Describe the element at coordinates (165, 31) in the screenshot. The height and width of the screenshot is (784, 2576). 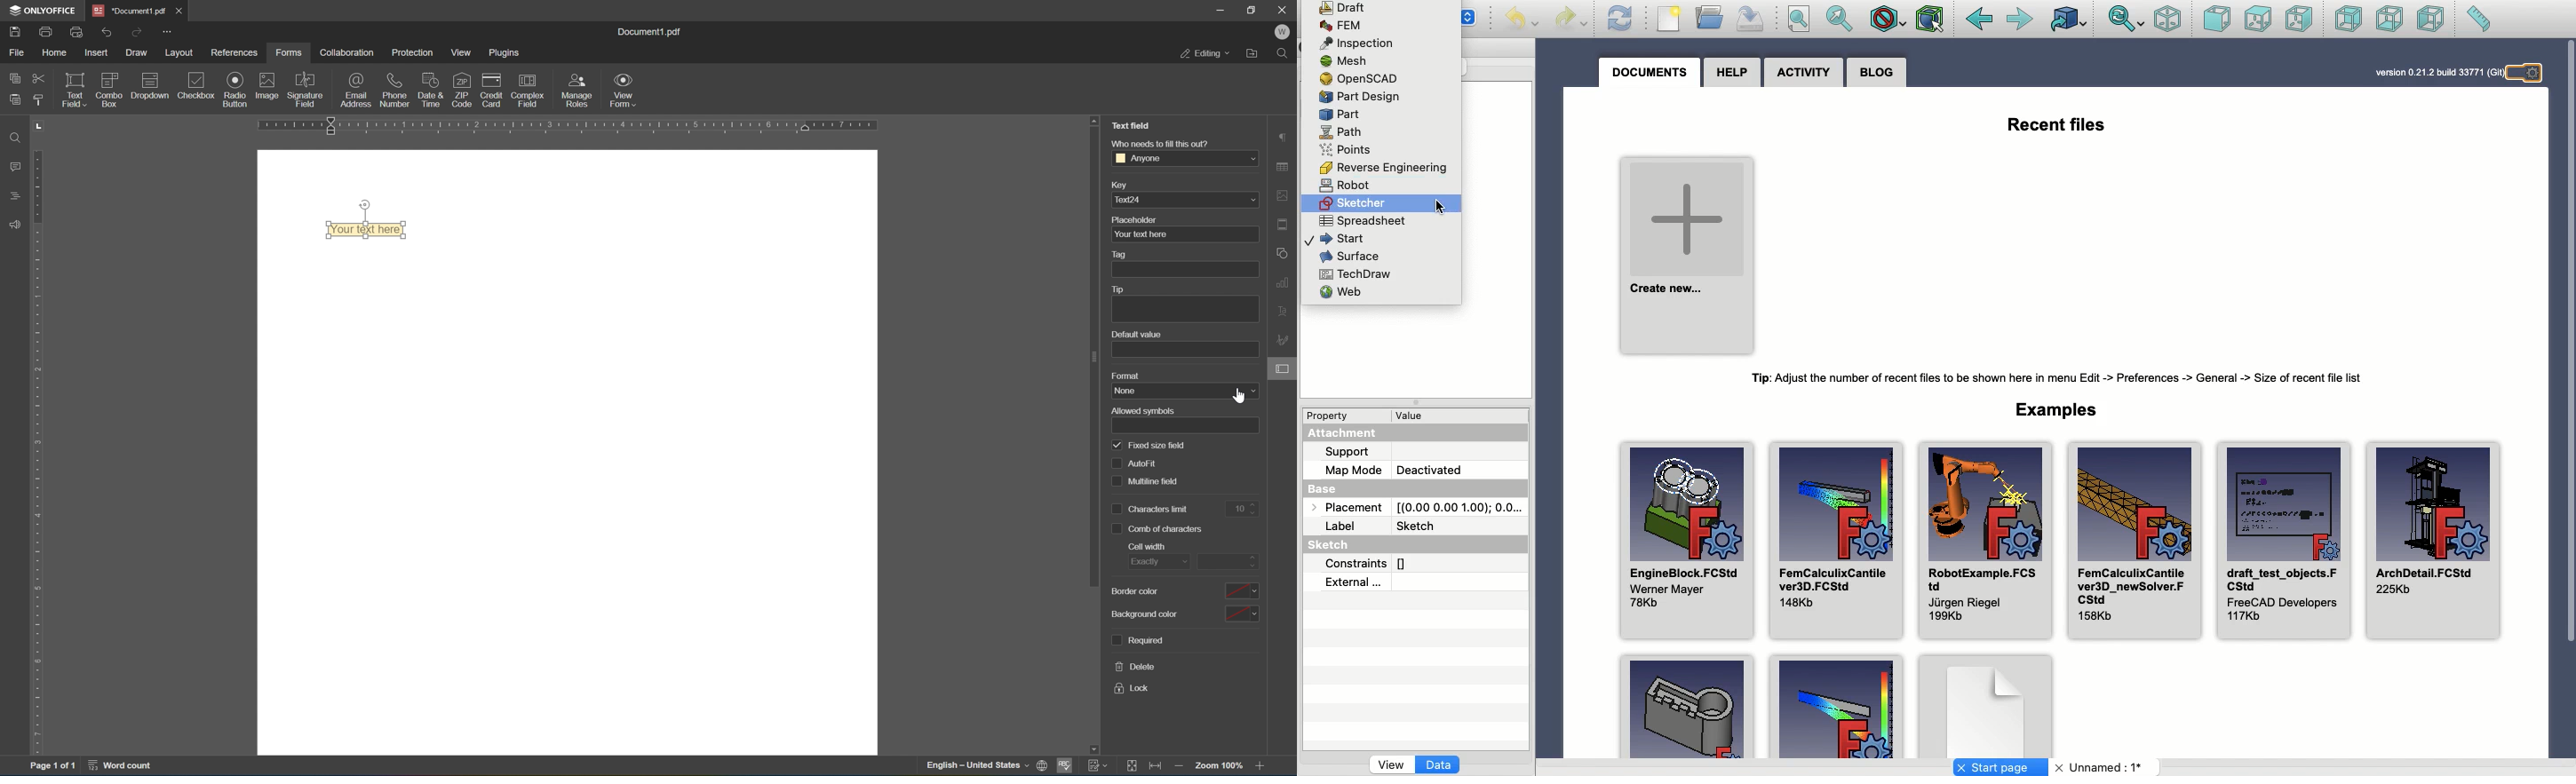
I see `customize quick access toolbar` at that location.